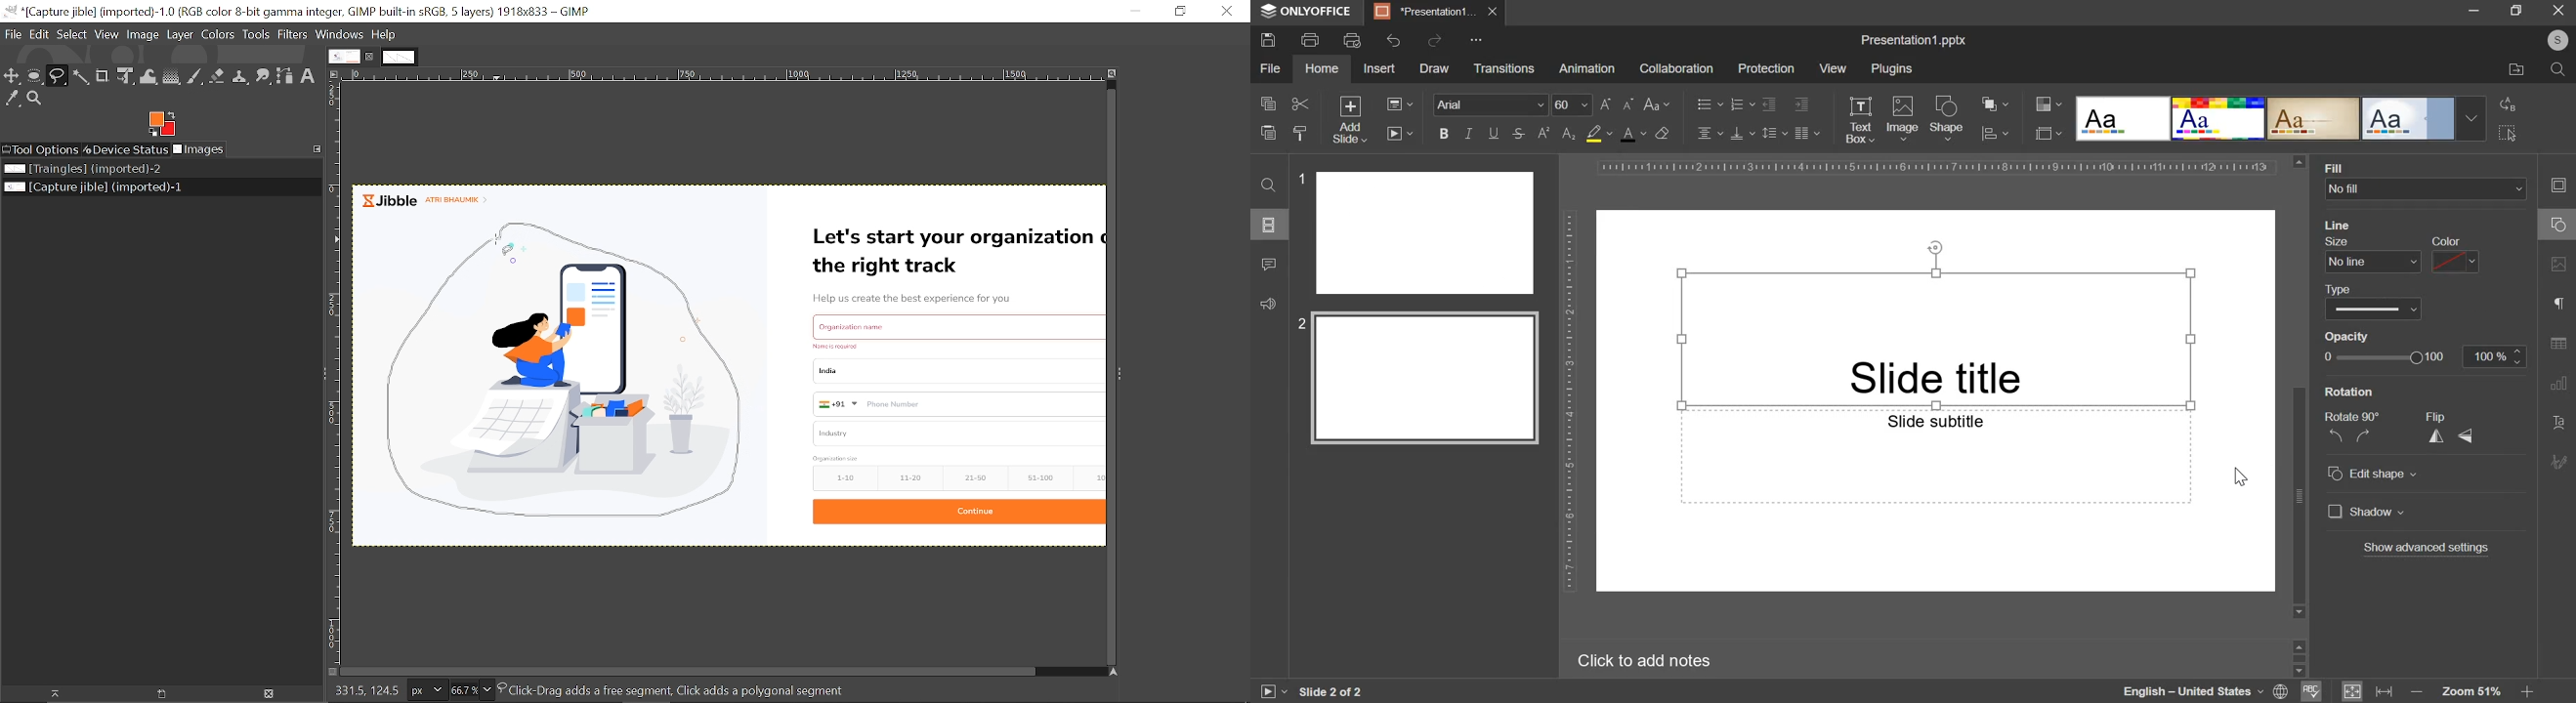 This screenshot has width=2576, height=728. I want to click on shape, so click(1947, 117).